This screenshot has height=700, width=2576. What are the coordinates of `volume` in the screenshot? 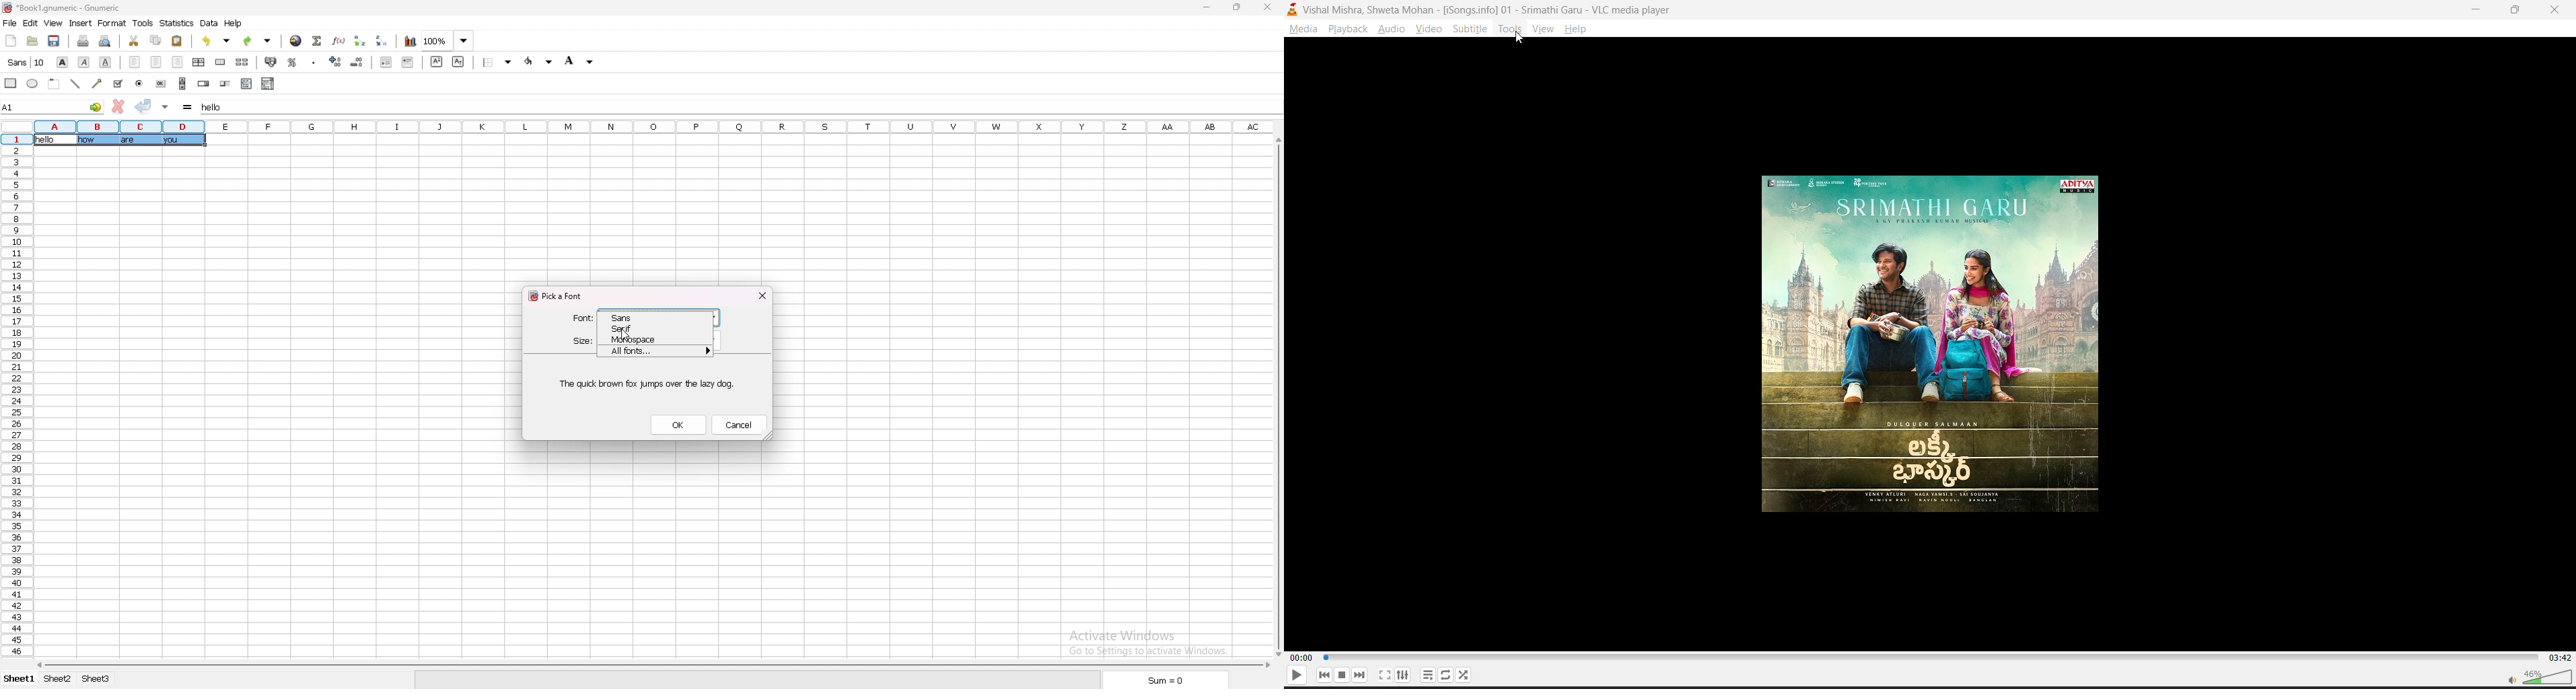 It's located at (2533, 676).